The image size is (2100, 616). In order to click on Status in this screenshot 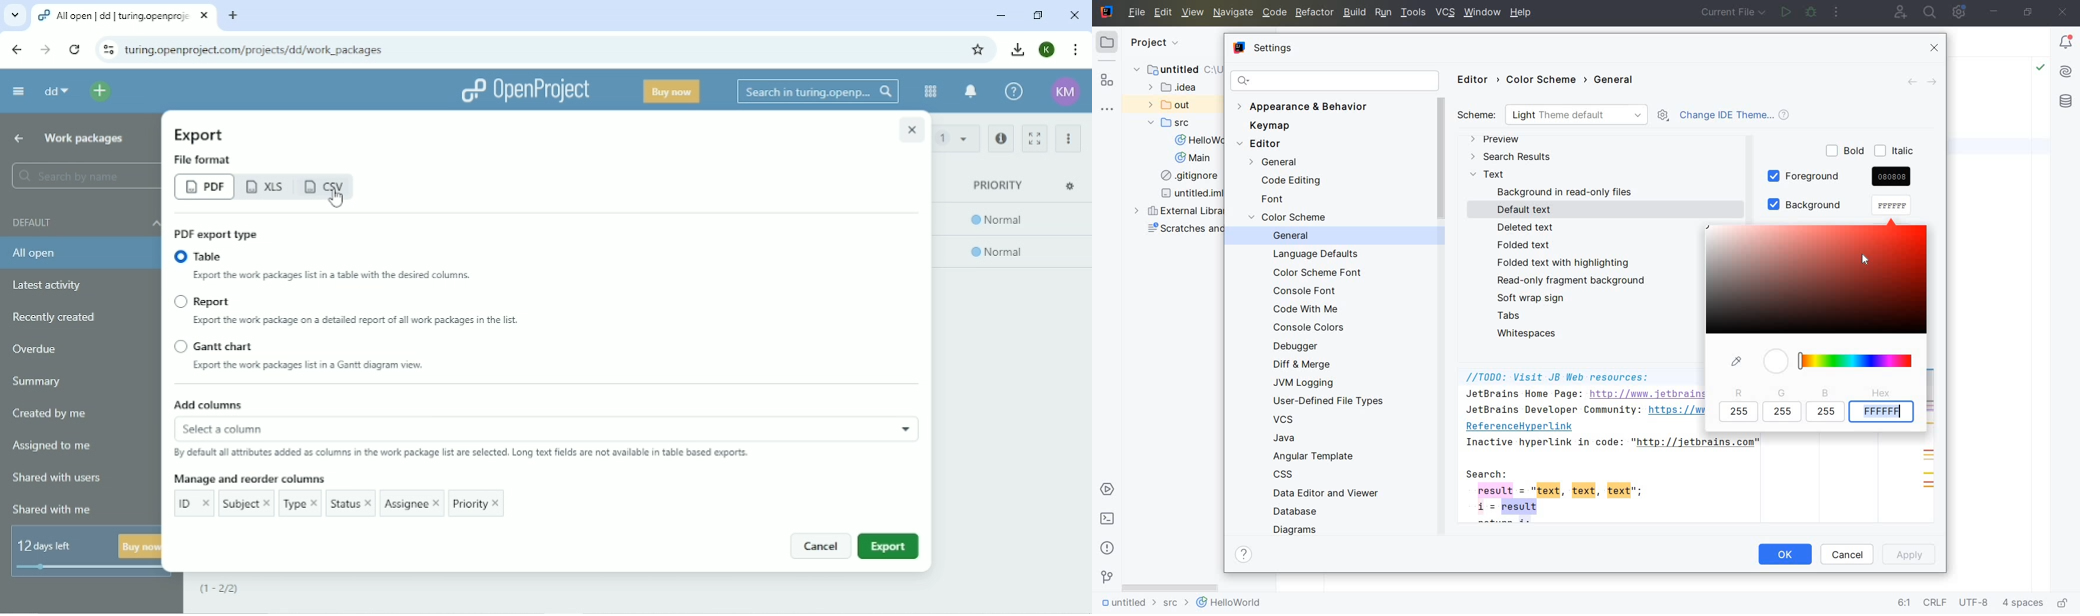, I will do `click(350, 504)`.